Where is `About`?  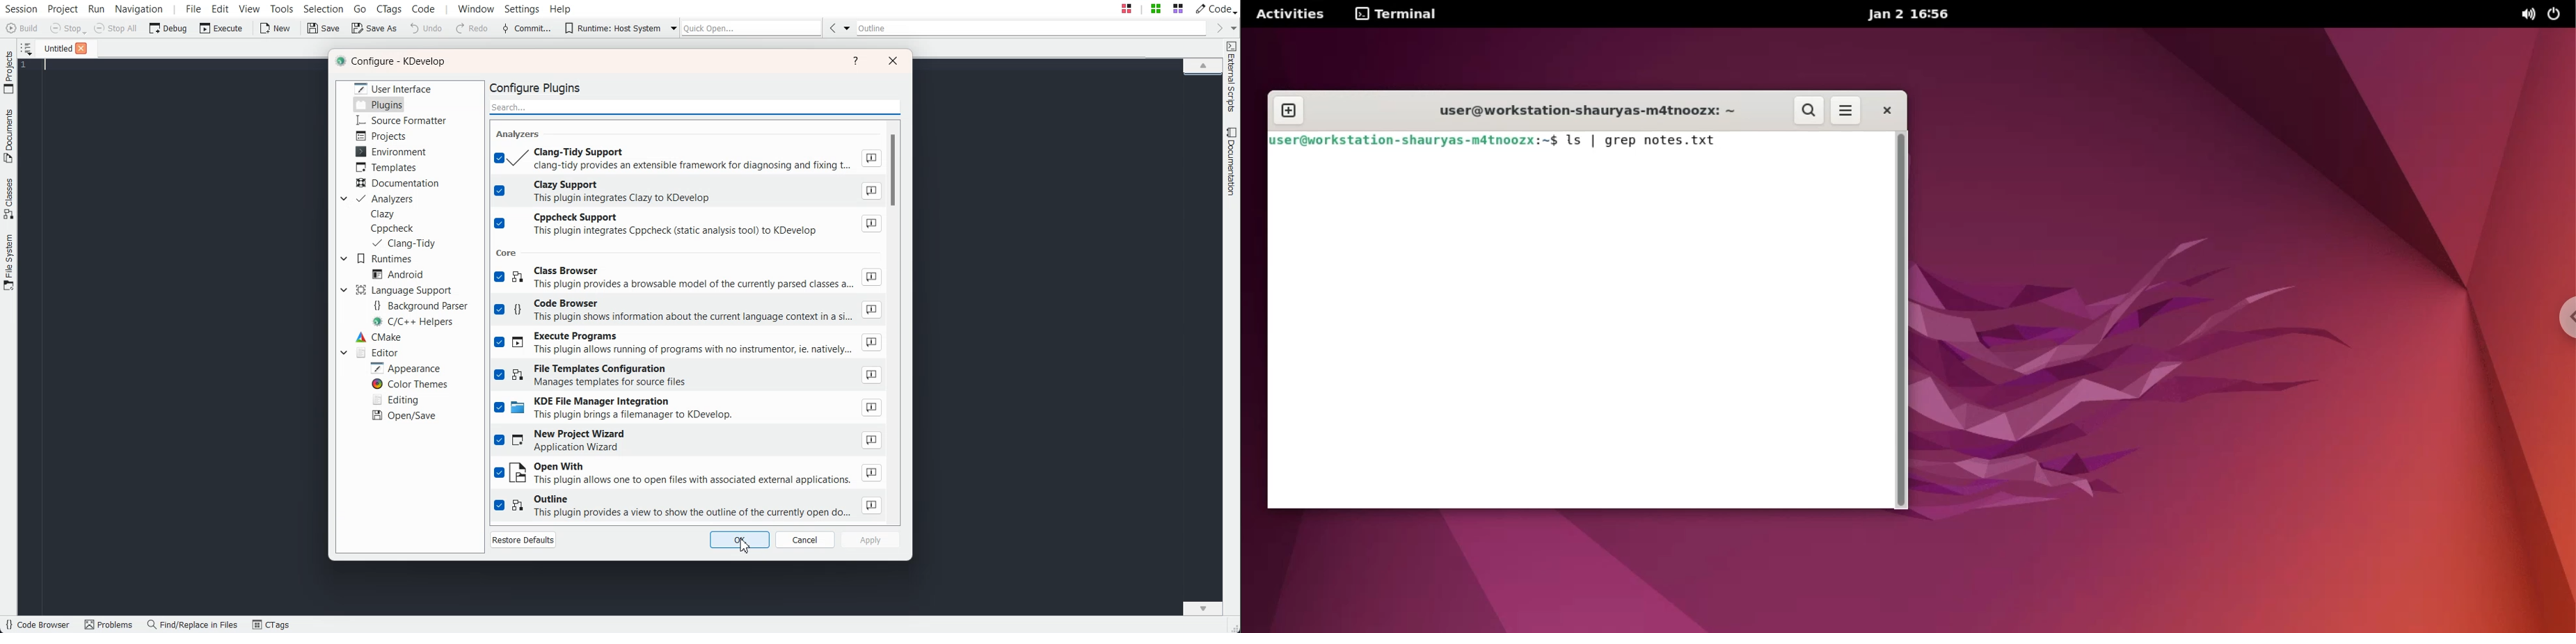
About is located at coordinates (871, 191).